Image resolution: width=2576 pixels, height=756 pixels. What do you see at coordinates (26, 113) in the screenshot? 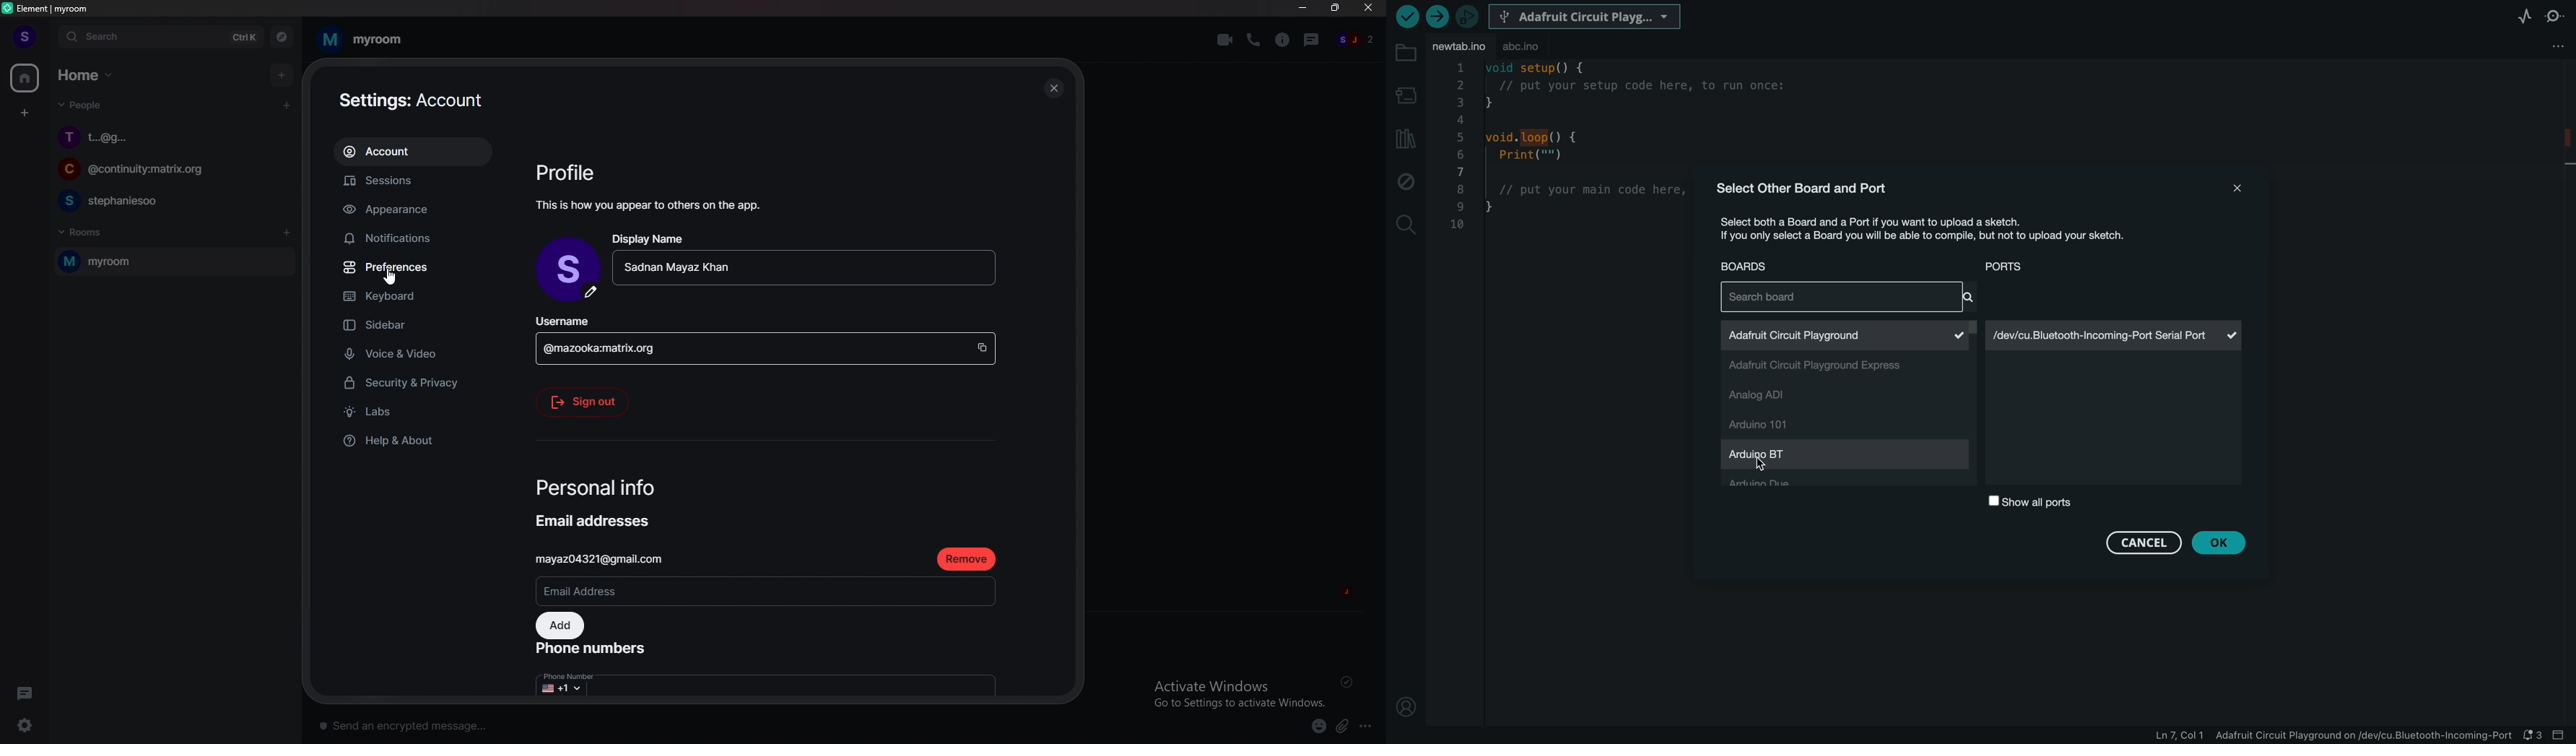
I see `create a space` at bounding box center [26, 113].